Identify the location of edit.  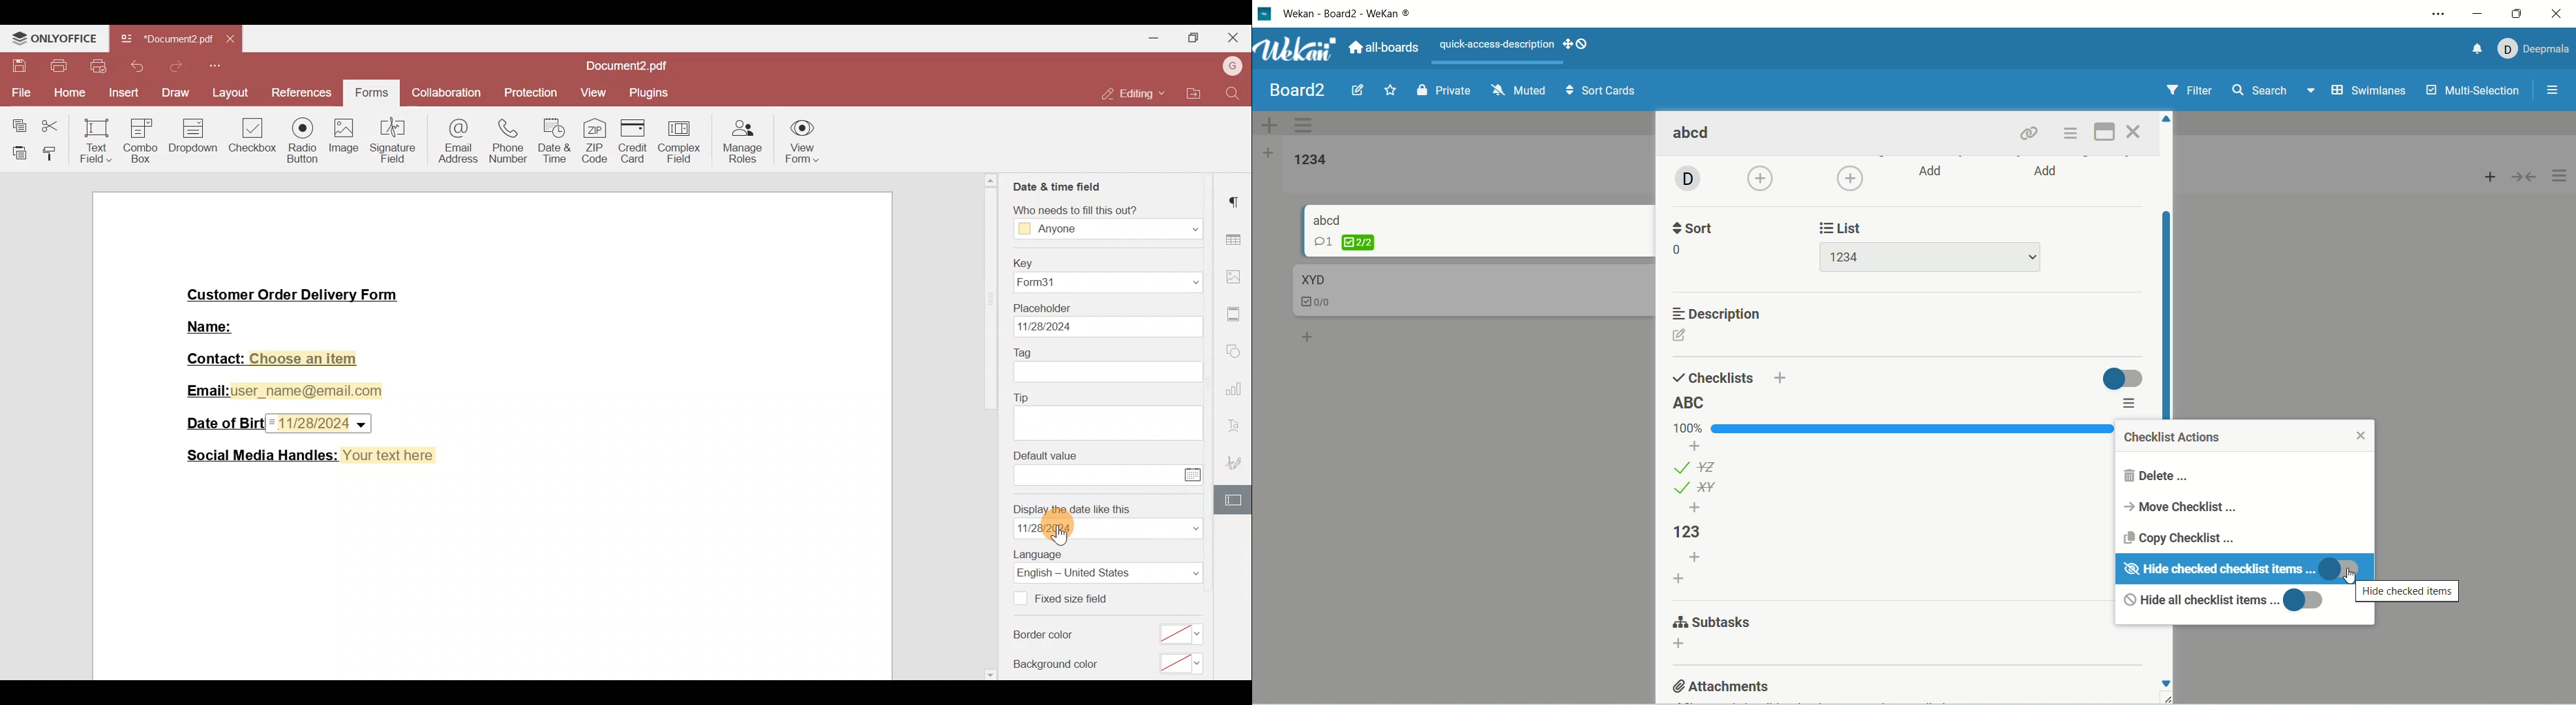
(1357, 90).